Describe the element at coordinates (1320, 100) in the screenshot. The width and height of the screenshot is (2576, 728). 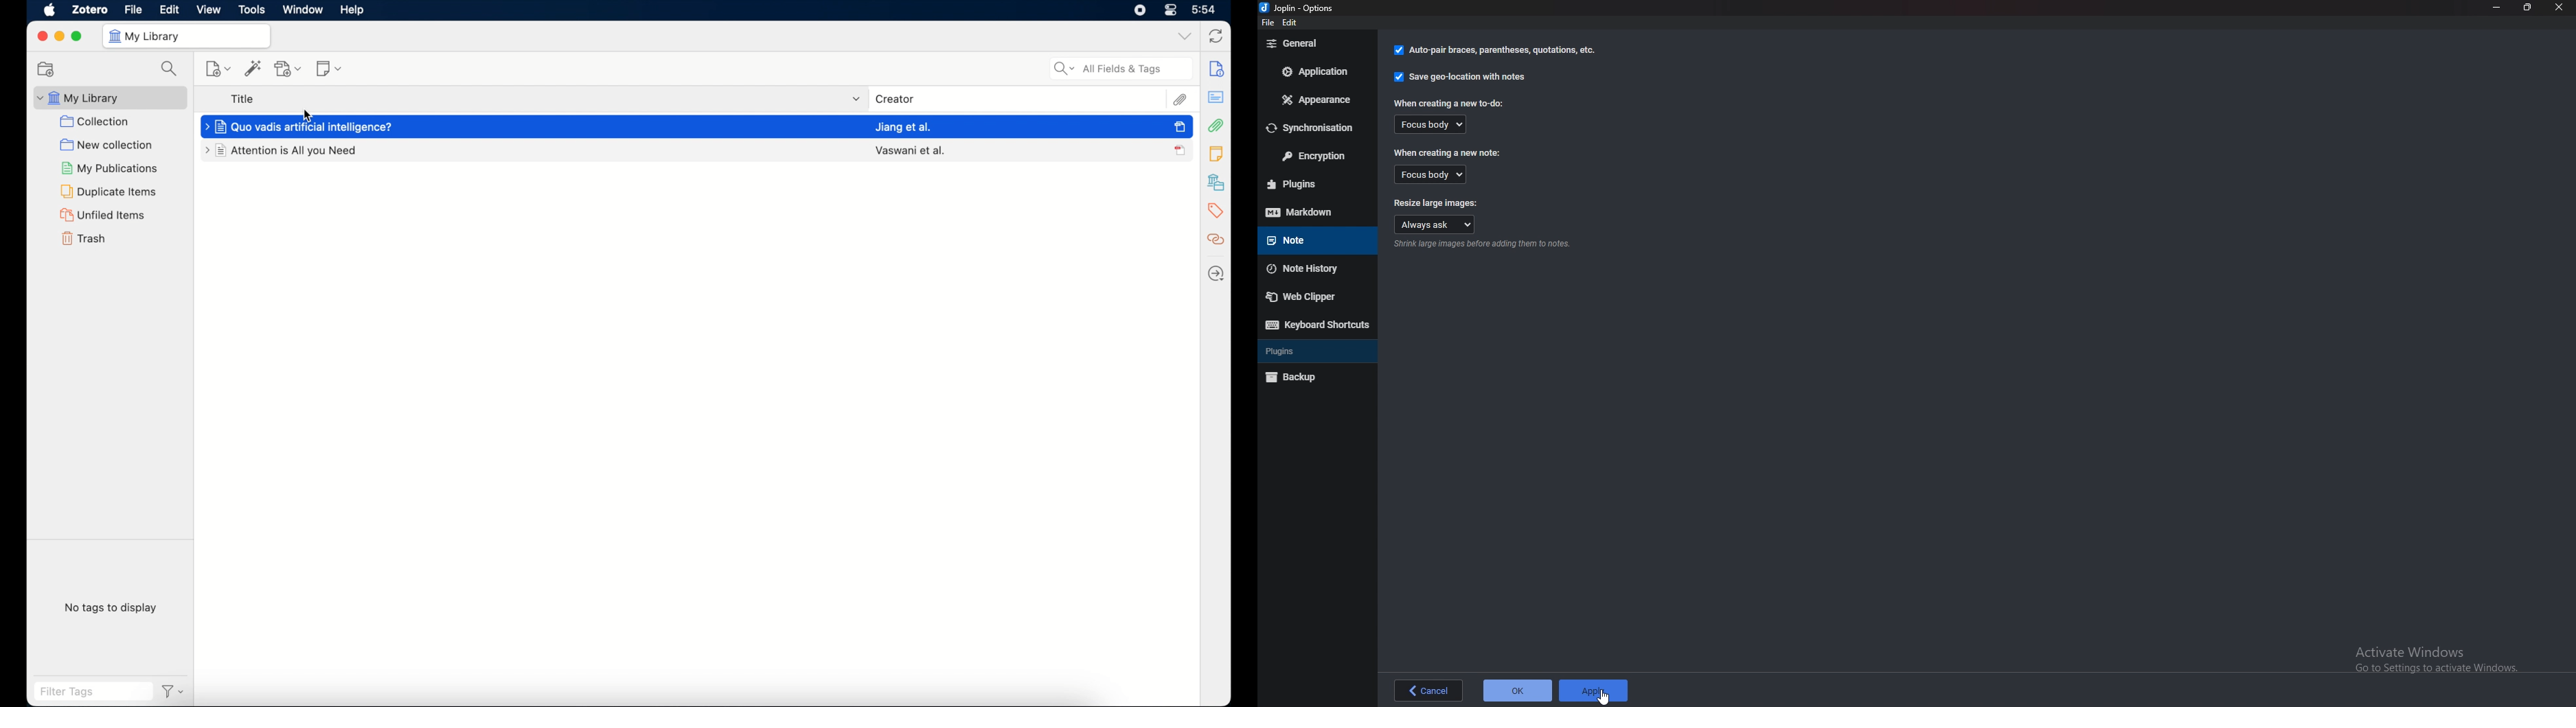
I see `Appearance` at that location.